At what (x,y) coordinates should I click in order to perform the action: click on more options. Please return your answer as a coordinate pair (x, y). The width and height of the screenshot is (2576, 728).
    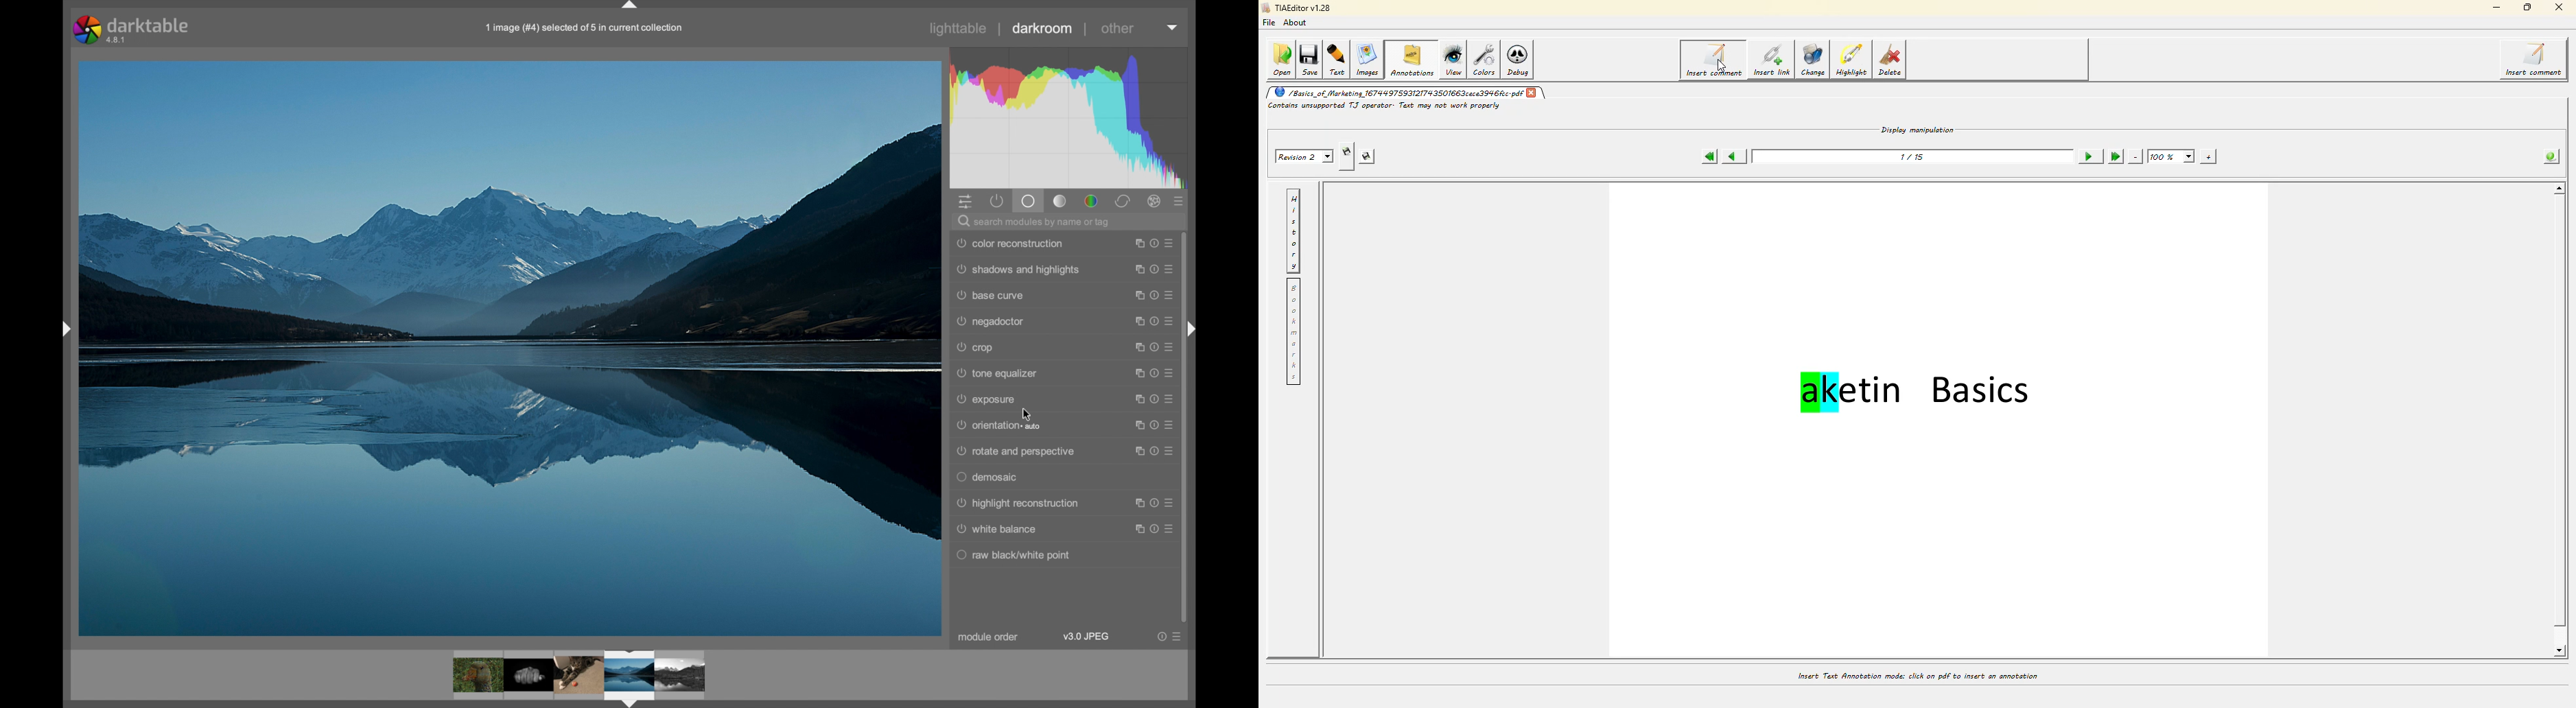
    Looking at the image, I should click on (1155, 373).